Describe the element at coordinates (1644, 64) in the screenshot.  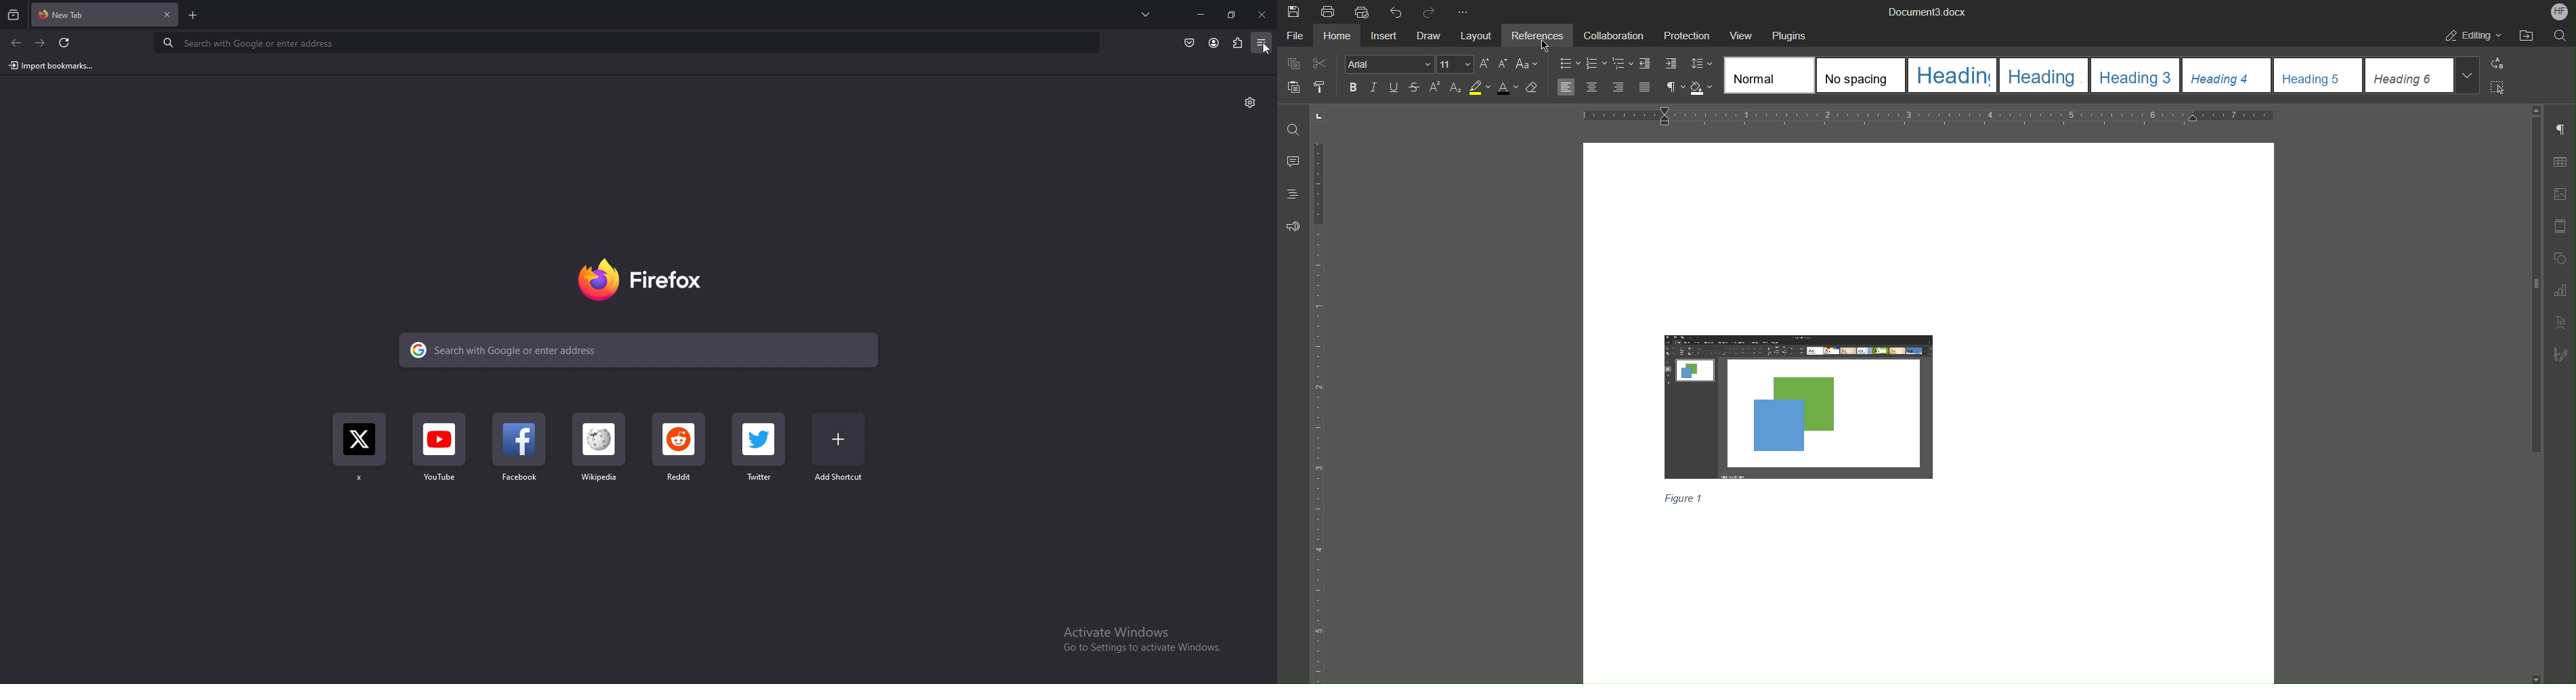
I see `Decrease indent` at that location.